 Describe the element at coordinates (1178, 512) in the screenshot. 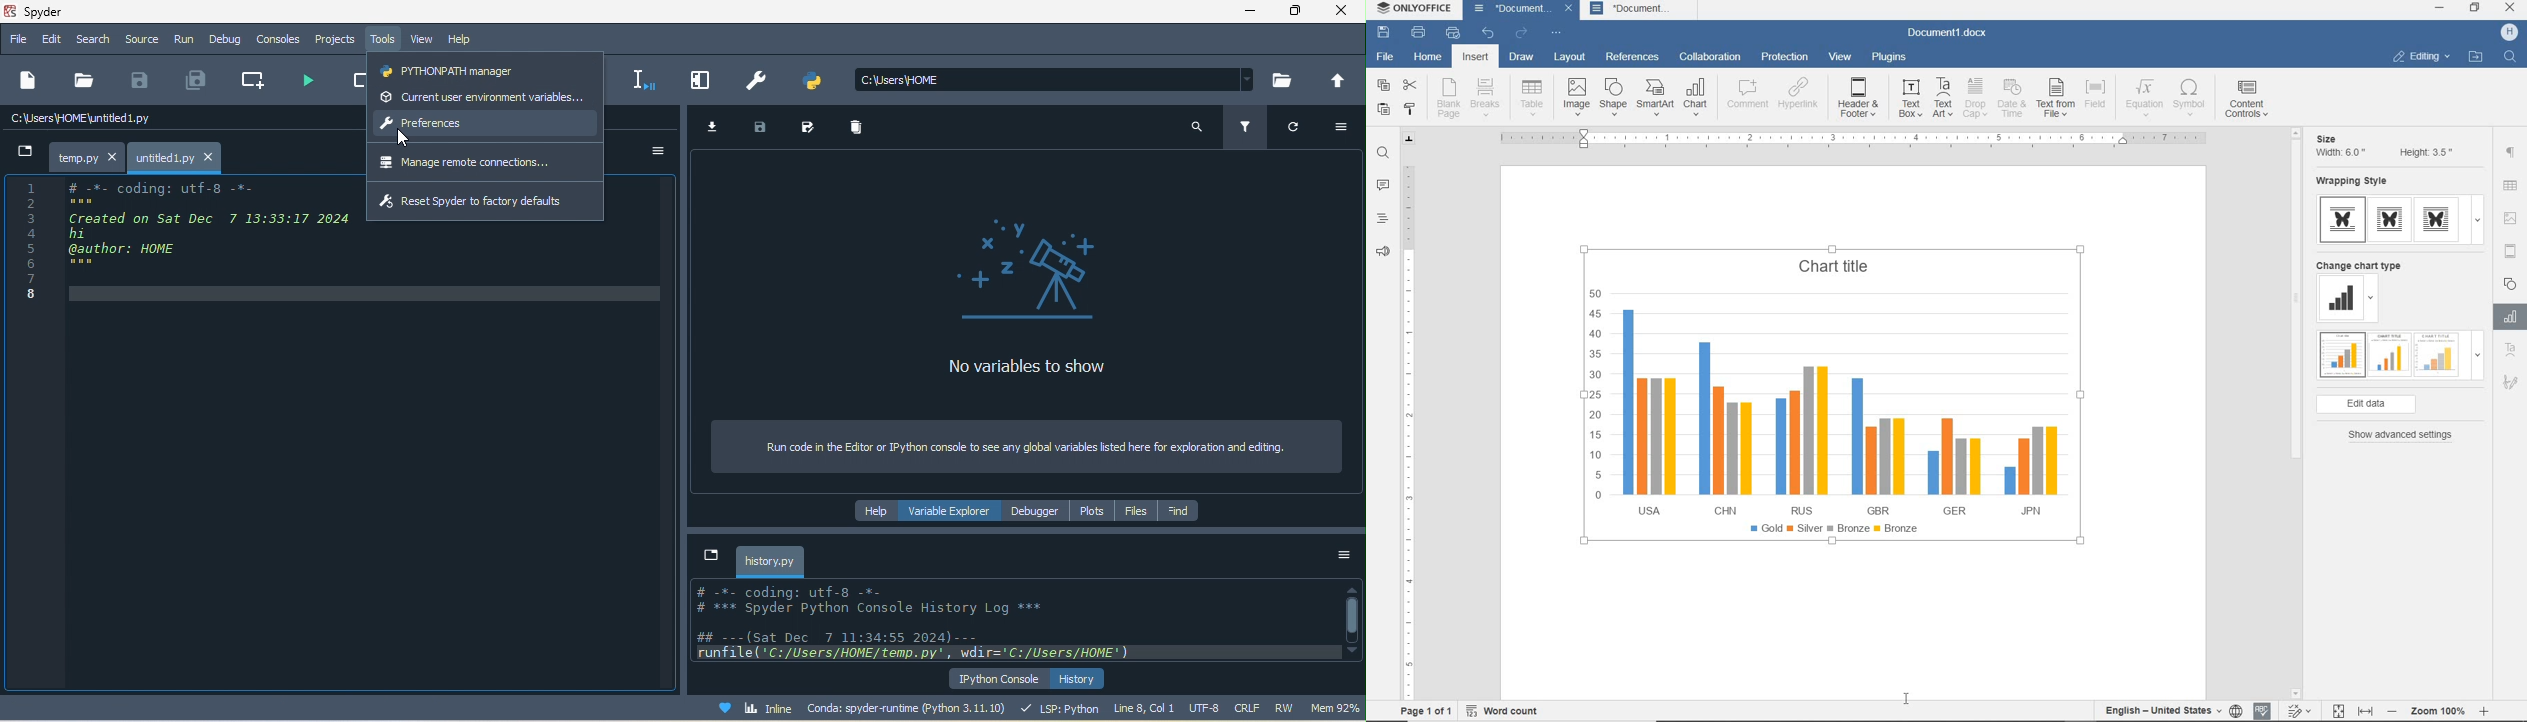

I see `find` at that location.